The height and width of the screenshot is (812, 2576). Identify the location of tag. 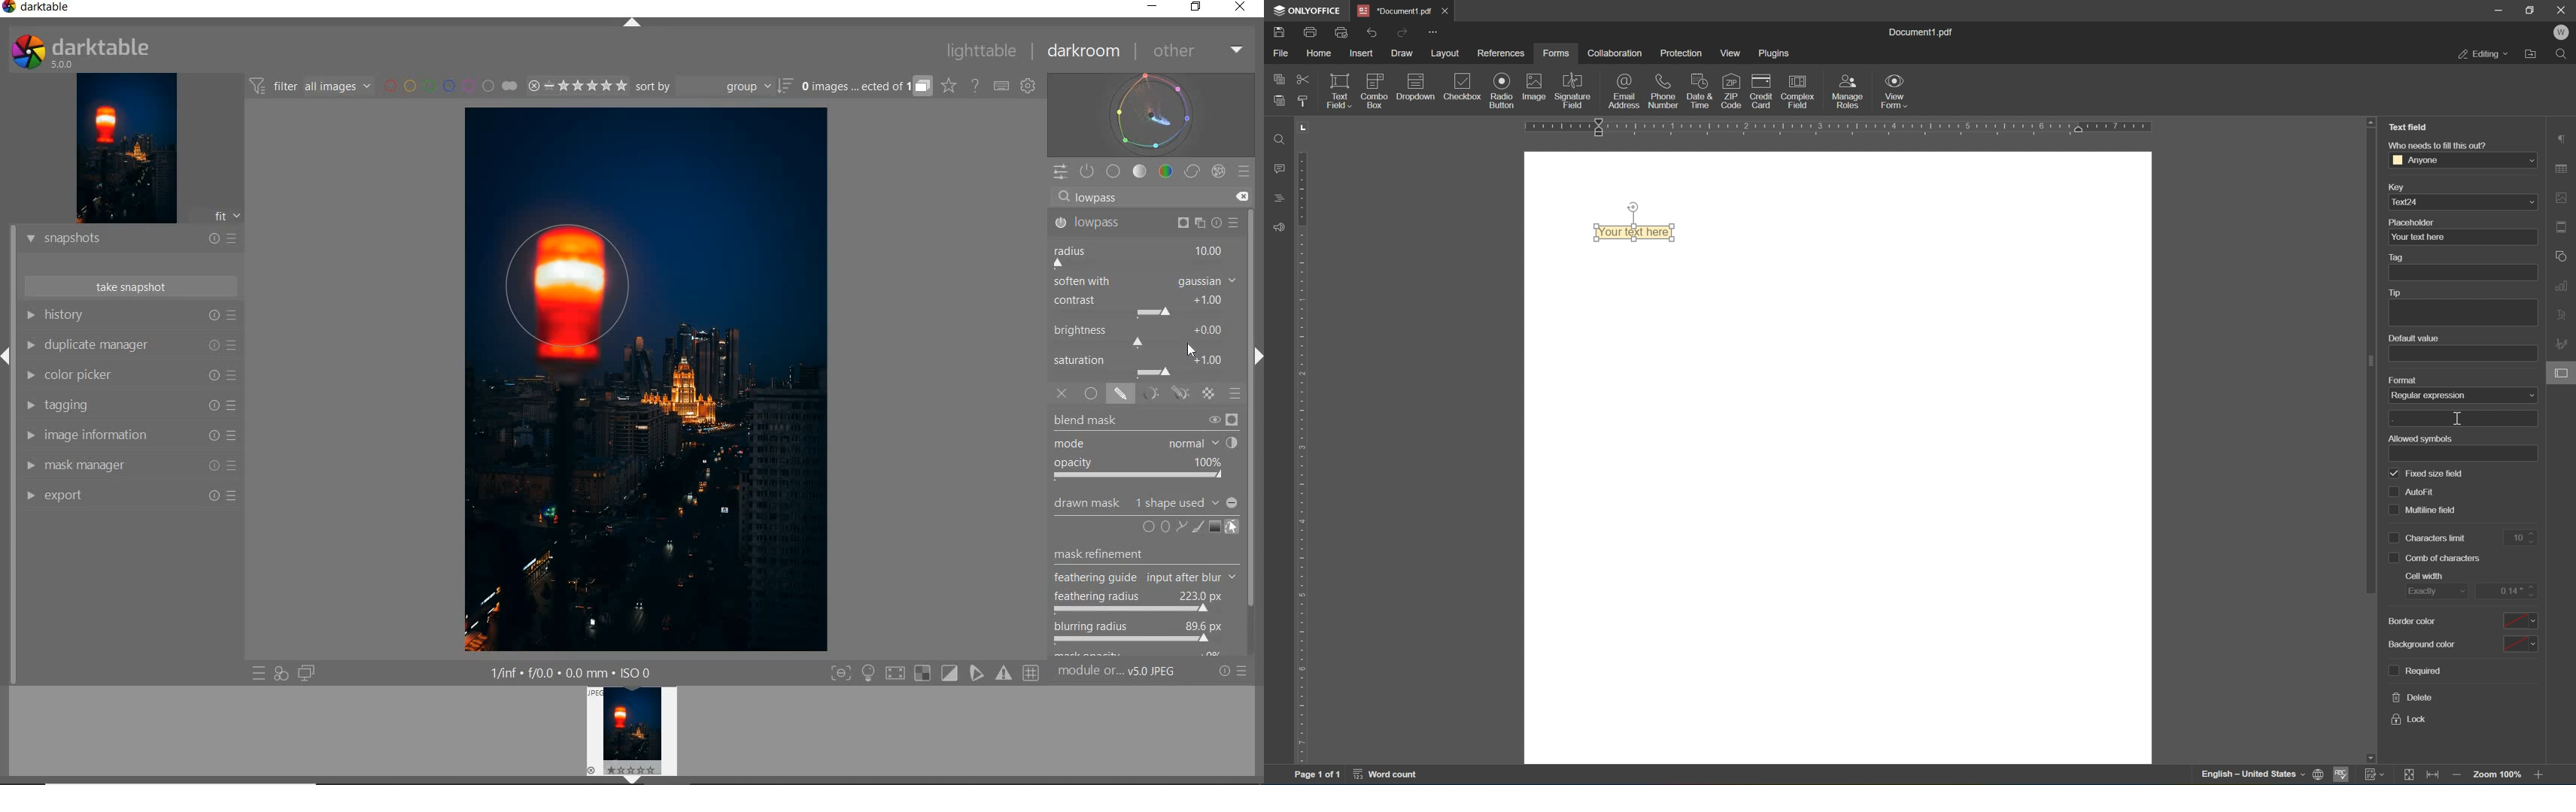
(2399, 258).